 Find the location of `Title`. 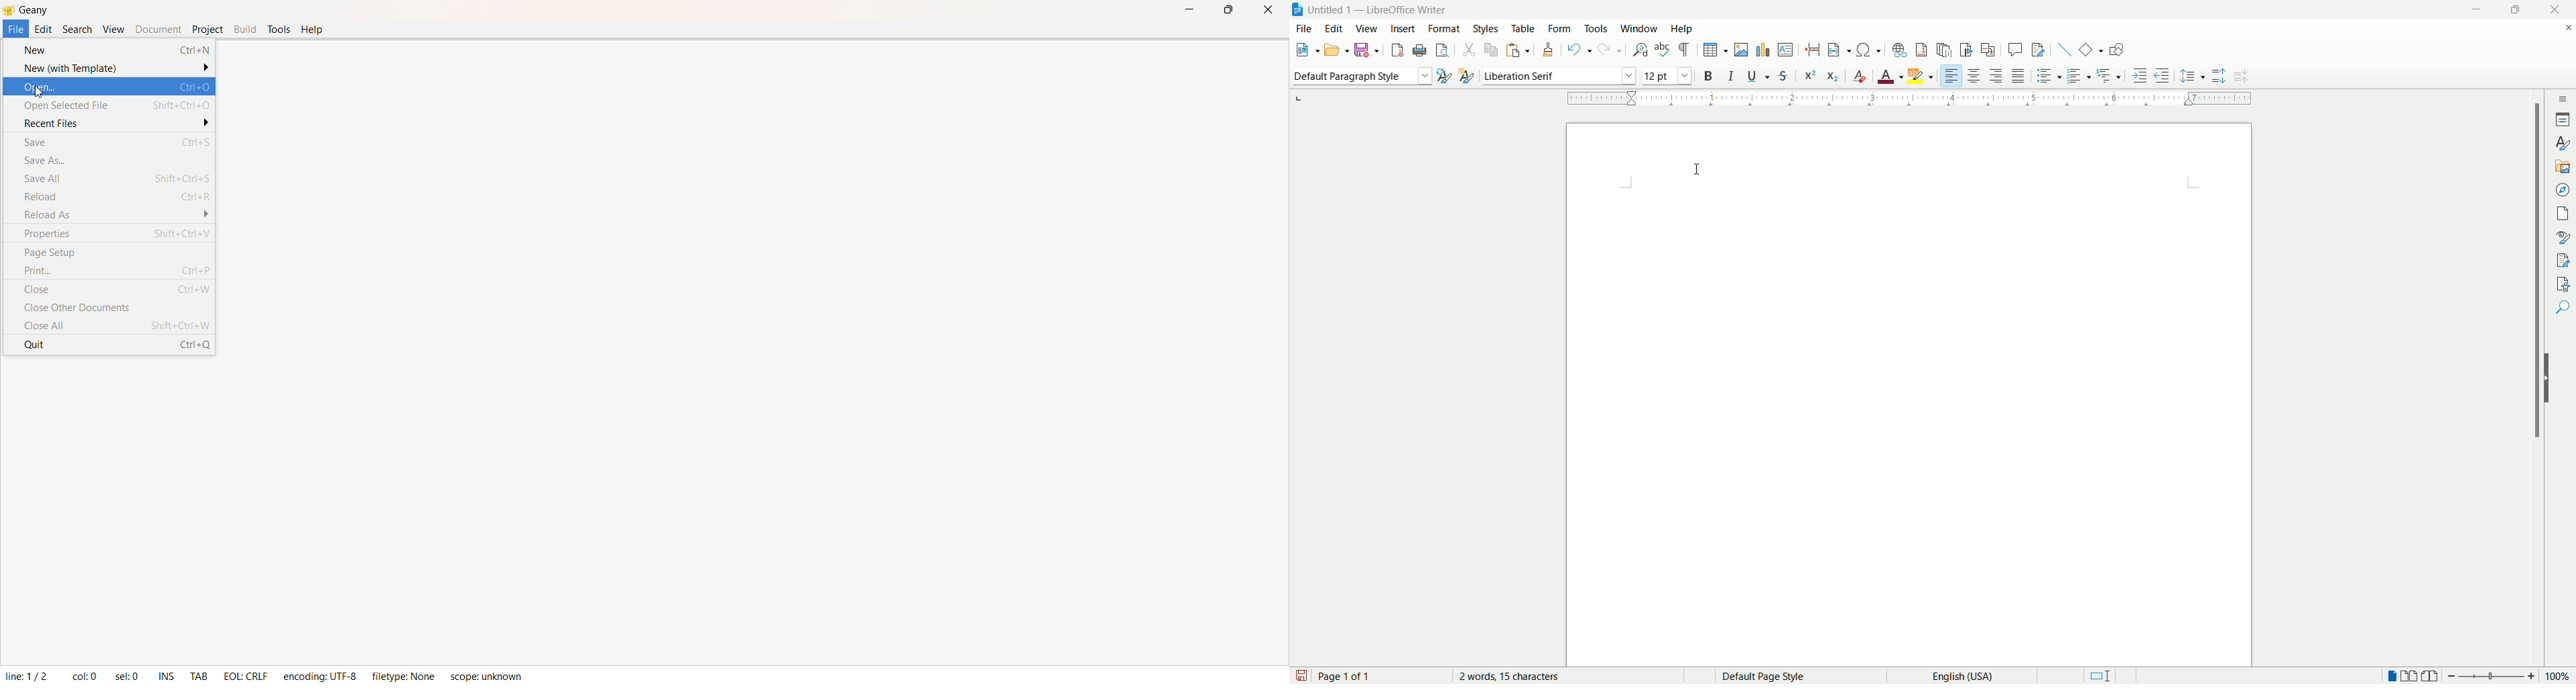

Title is located at coordinates (38, 11).